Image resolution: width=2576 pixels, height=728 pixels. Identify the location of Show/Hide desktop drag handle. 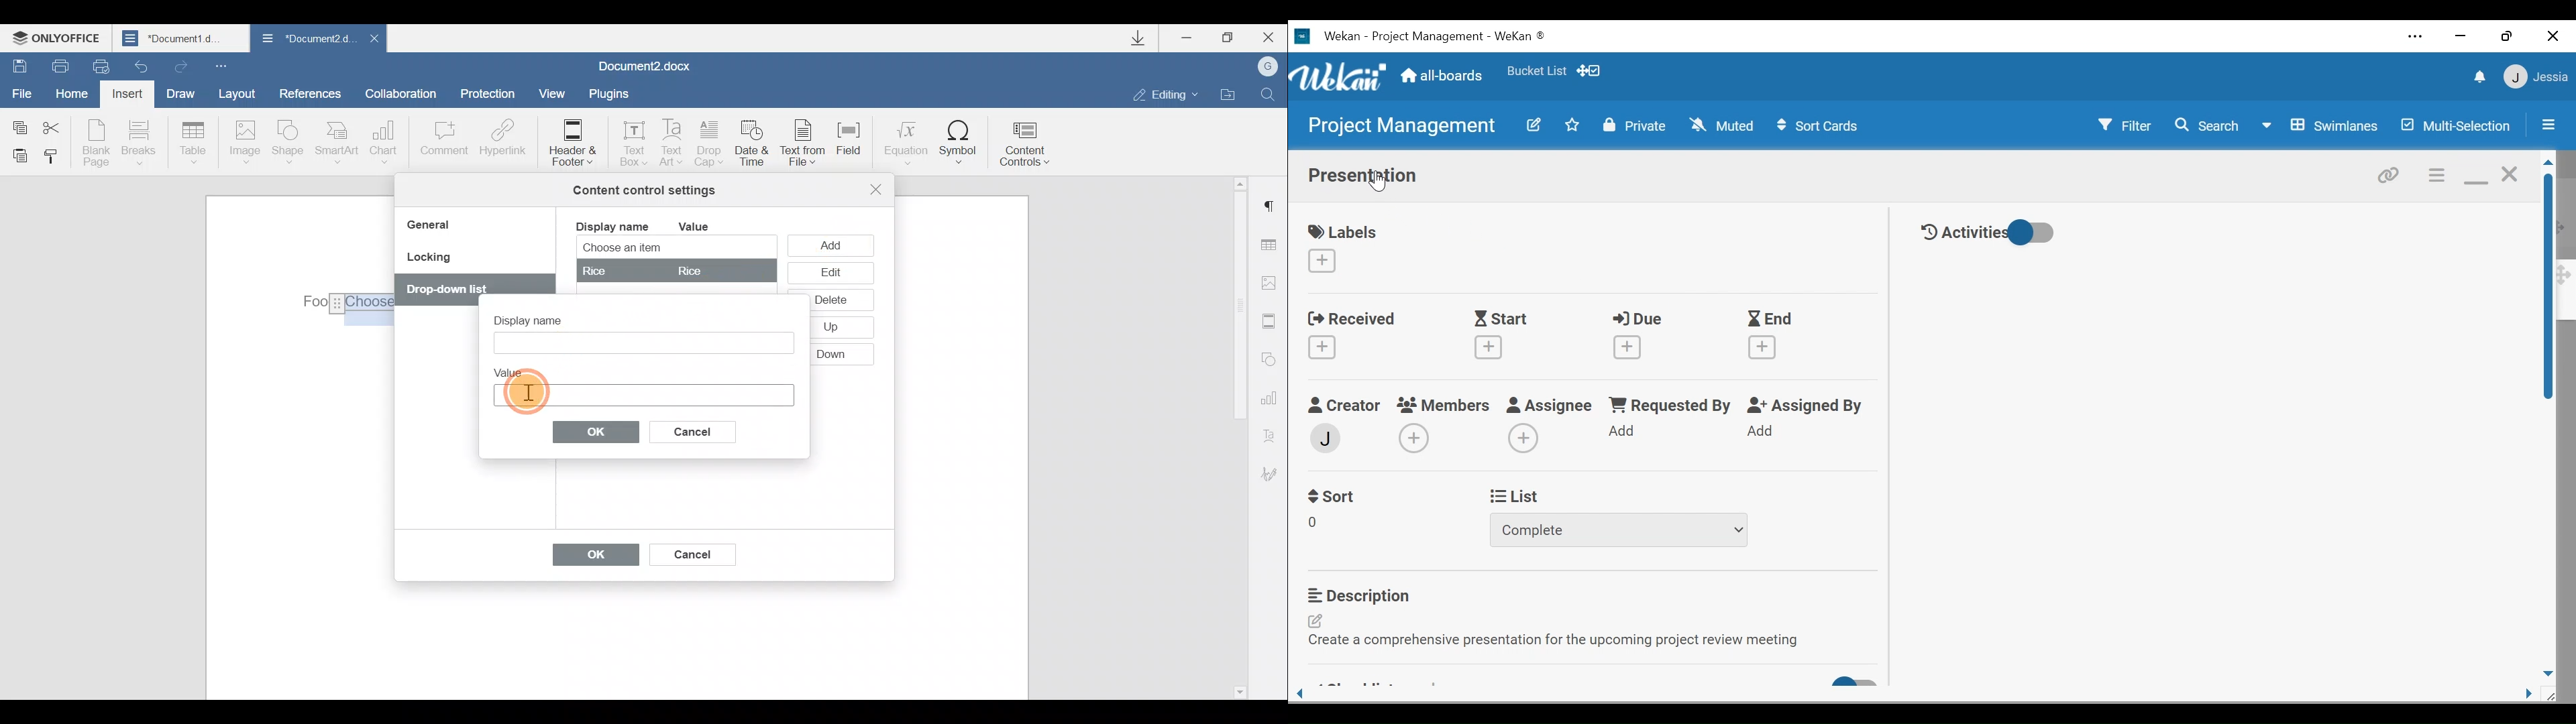
(1588, 71).